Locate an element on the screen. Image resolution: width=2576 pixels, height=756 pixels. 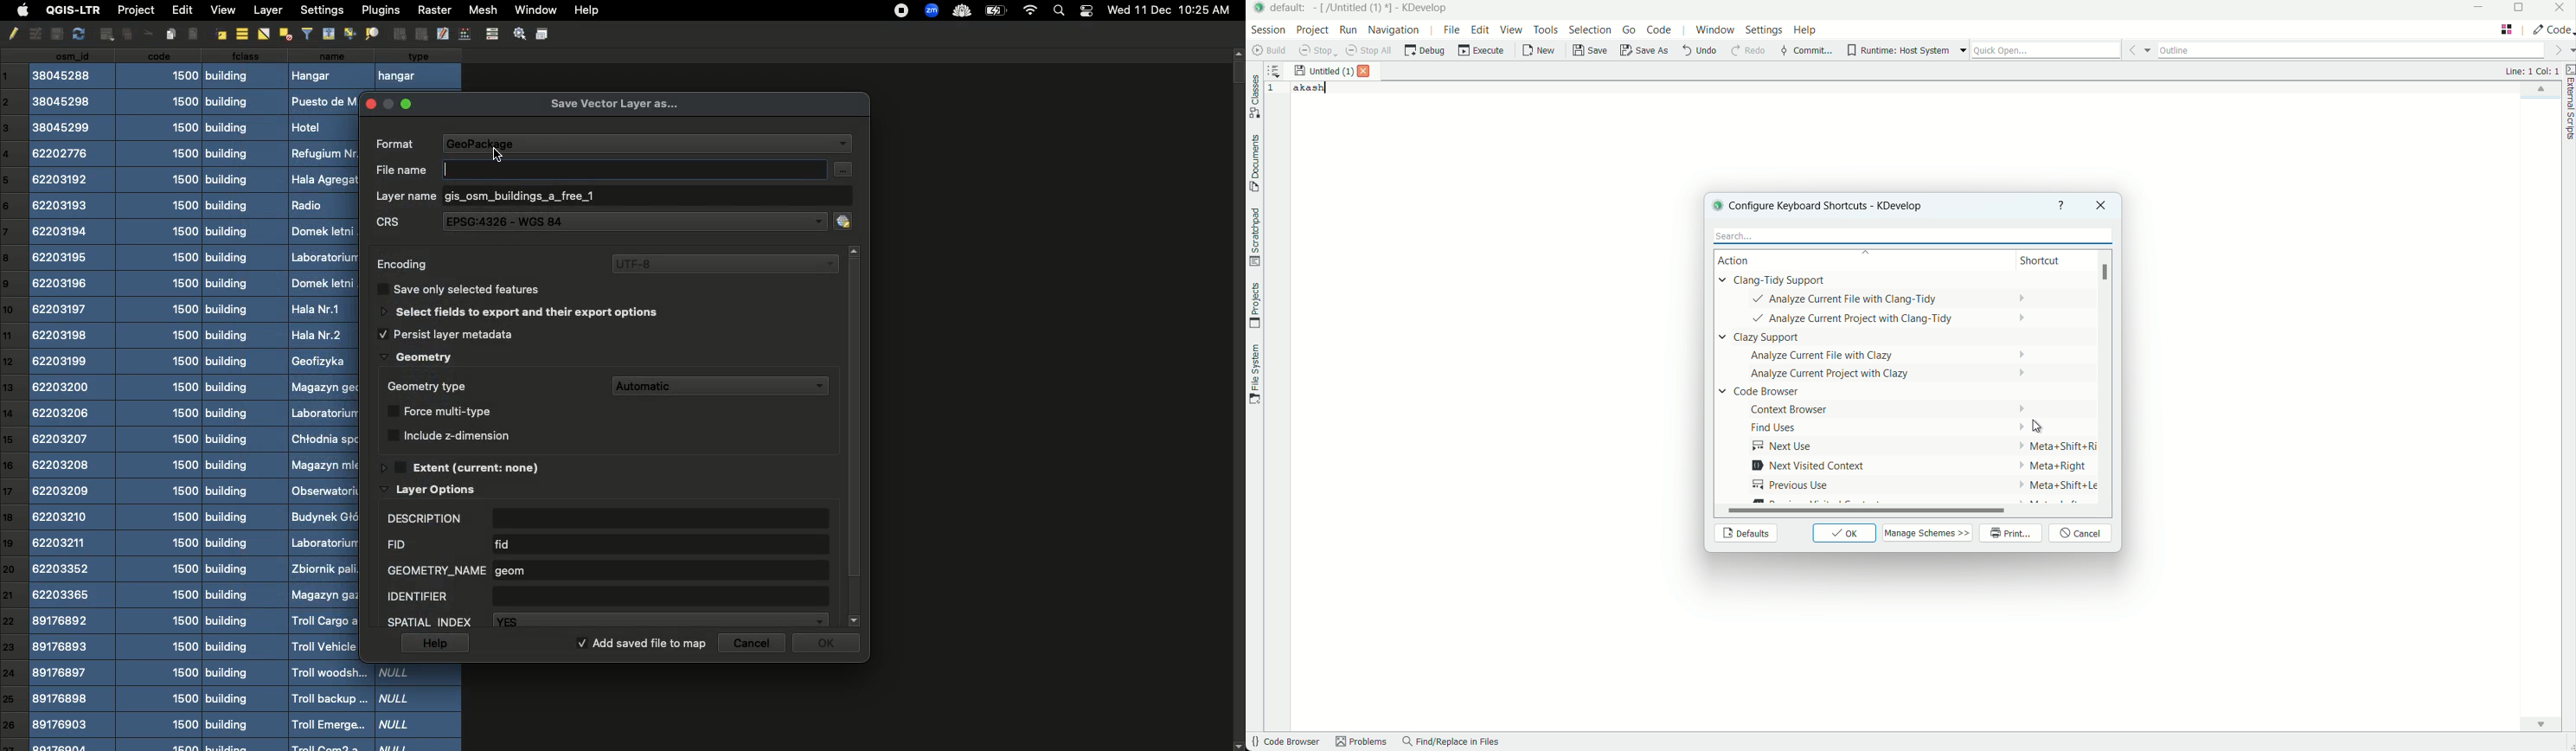
zoom is located at coordinates (930, 10).